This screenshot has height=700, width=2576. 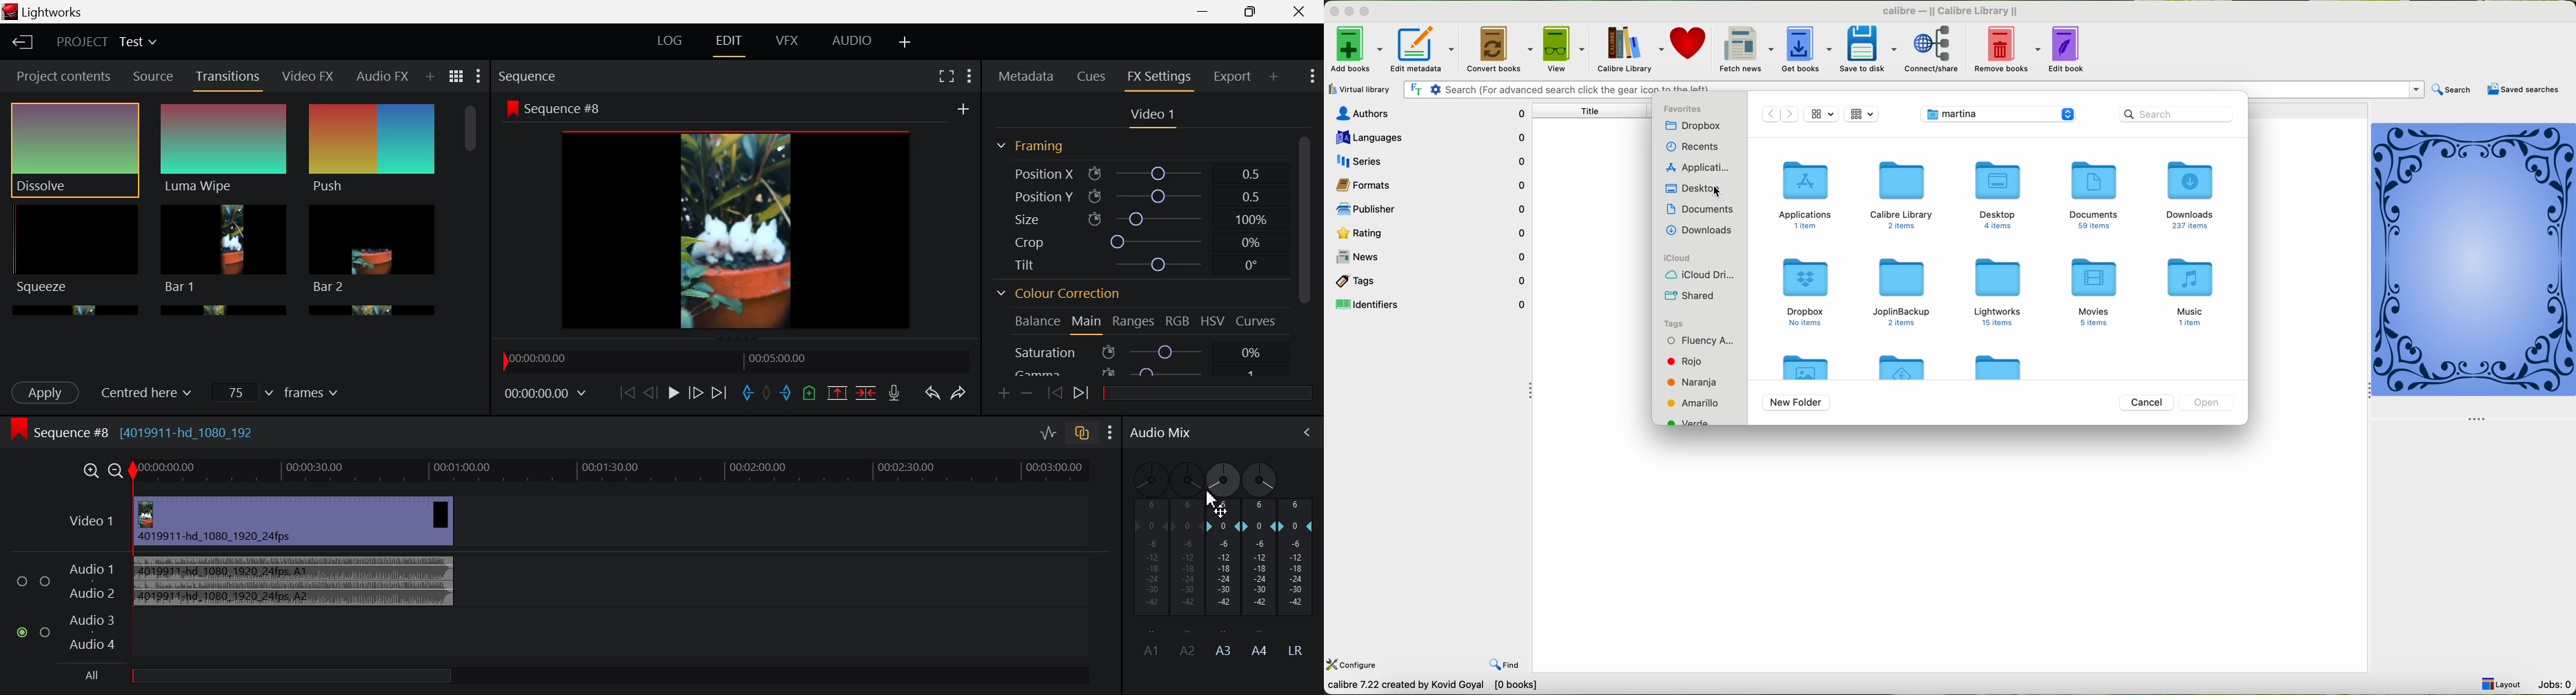 I want to click on Push, so click(x=373, y=150).